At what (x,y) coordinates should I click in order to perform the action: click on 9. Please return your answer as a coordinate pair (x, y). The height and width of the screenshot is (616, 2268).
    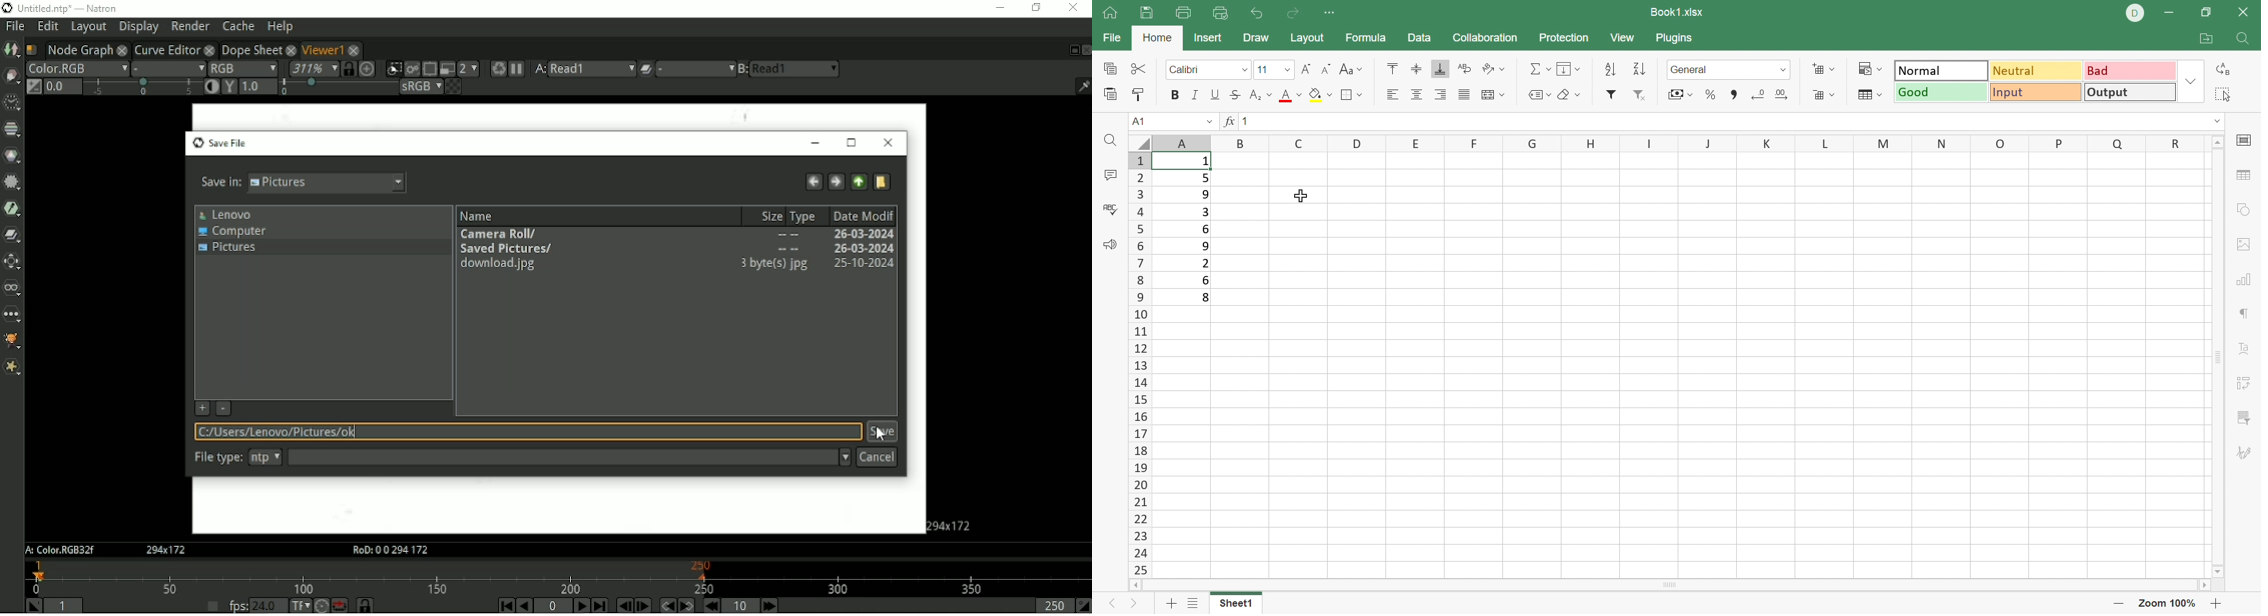
    Looking at the image, I should click on (1205, 193).